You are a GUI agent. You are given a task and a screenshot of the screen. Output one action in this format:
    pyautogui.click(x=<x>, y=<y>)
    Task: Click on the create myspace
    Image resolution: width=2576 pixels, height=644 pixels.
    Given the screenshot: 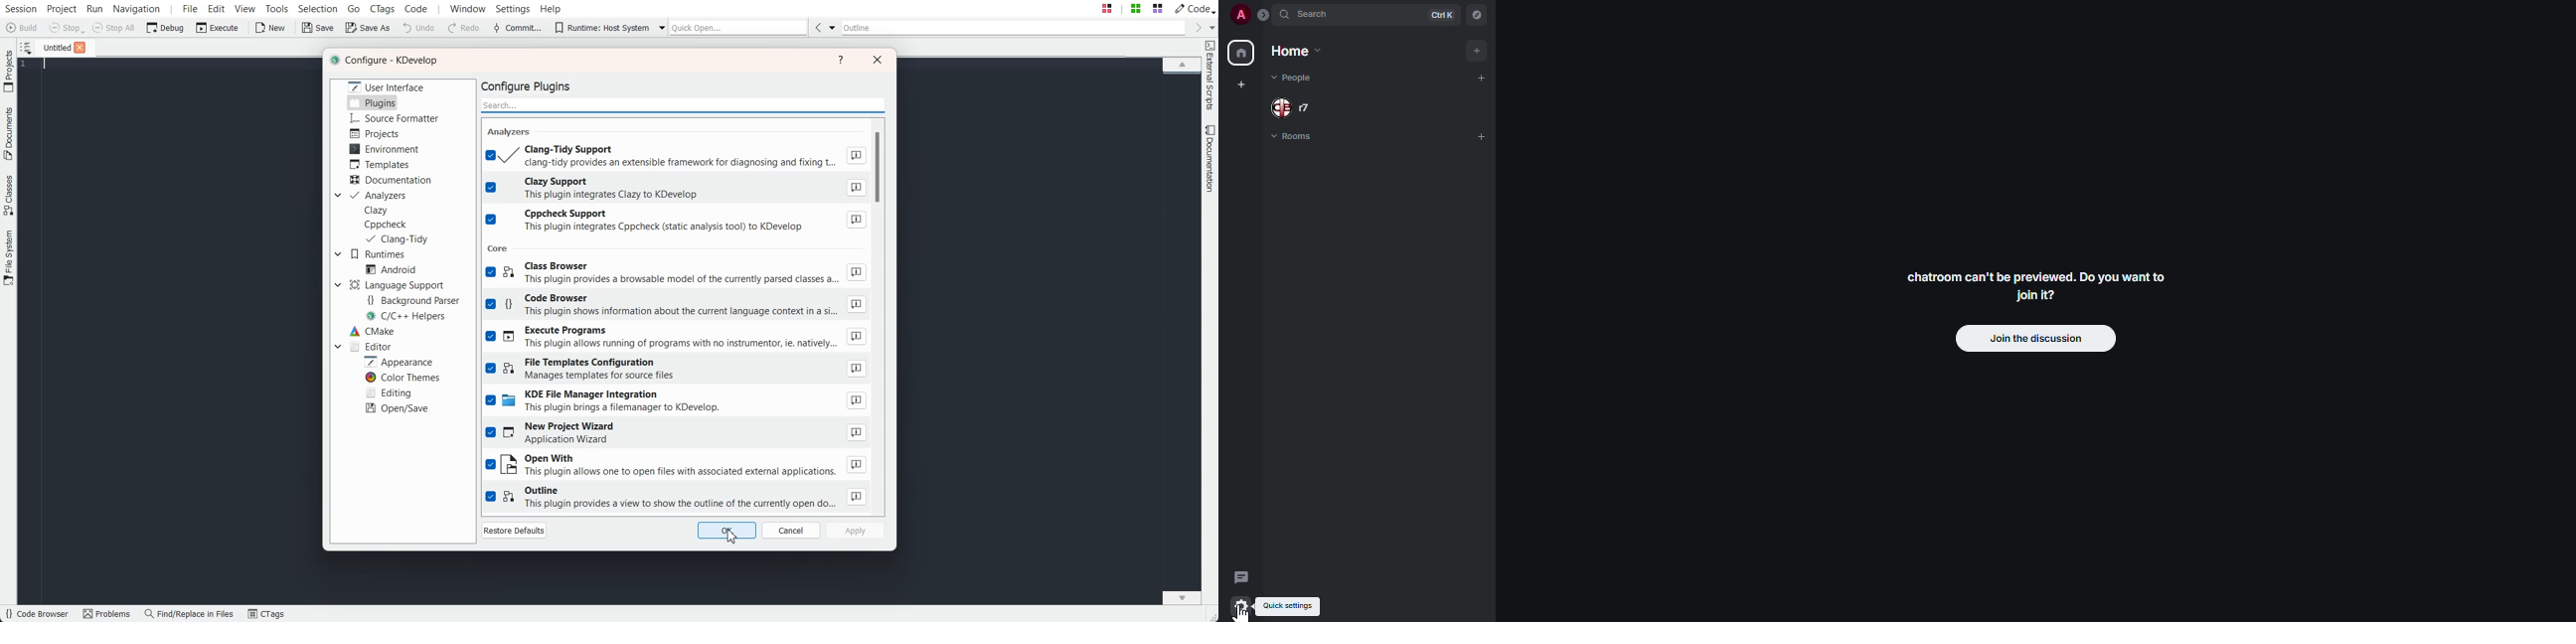 What is the action you would take?
    pyautogui.click(x=1240, y=82)
    